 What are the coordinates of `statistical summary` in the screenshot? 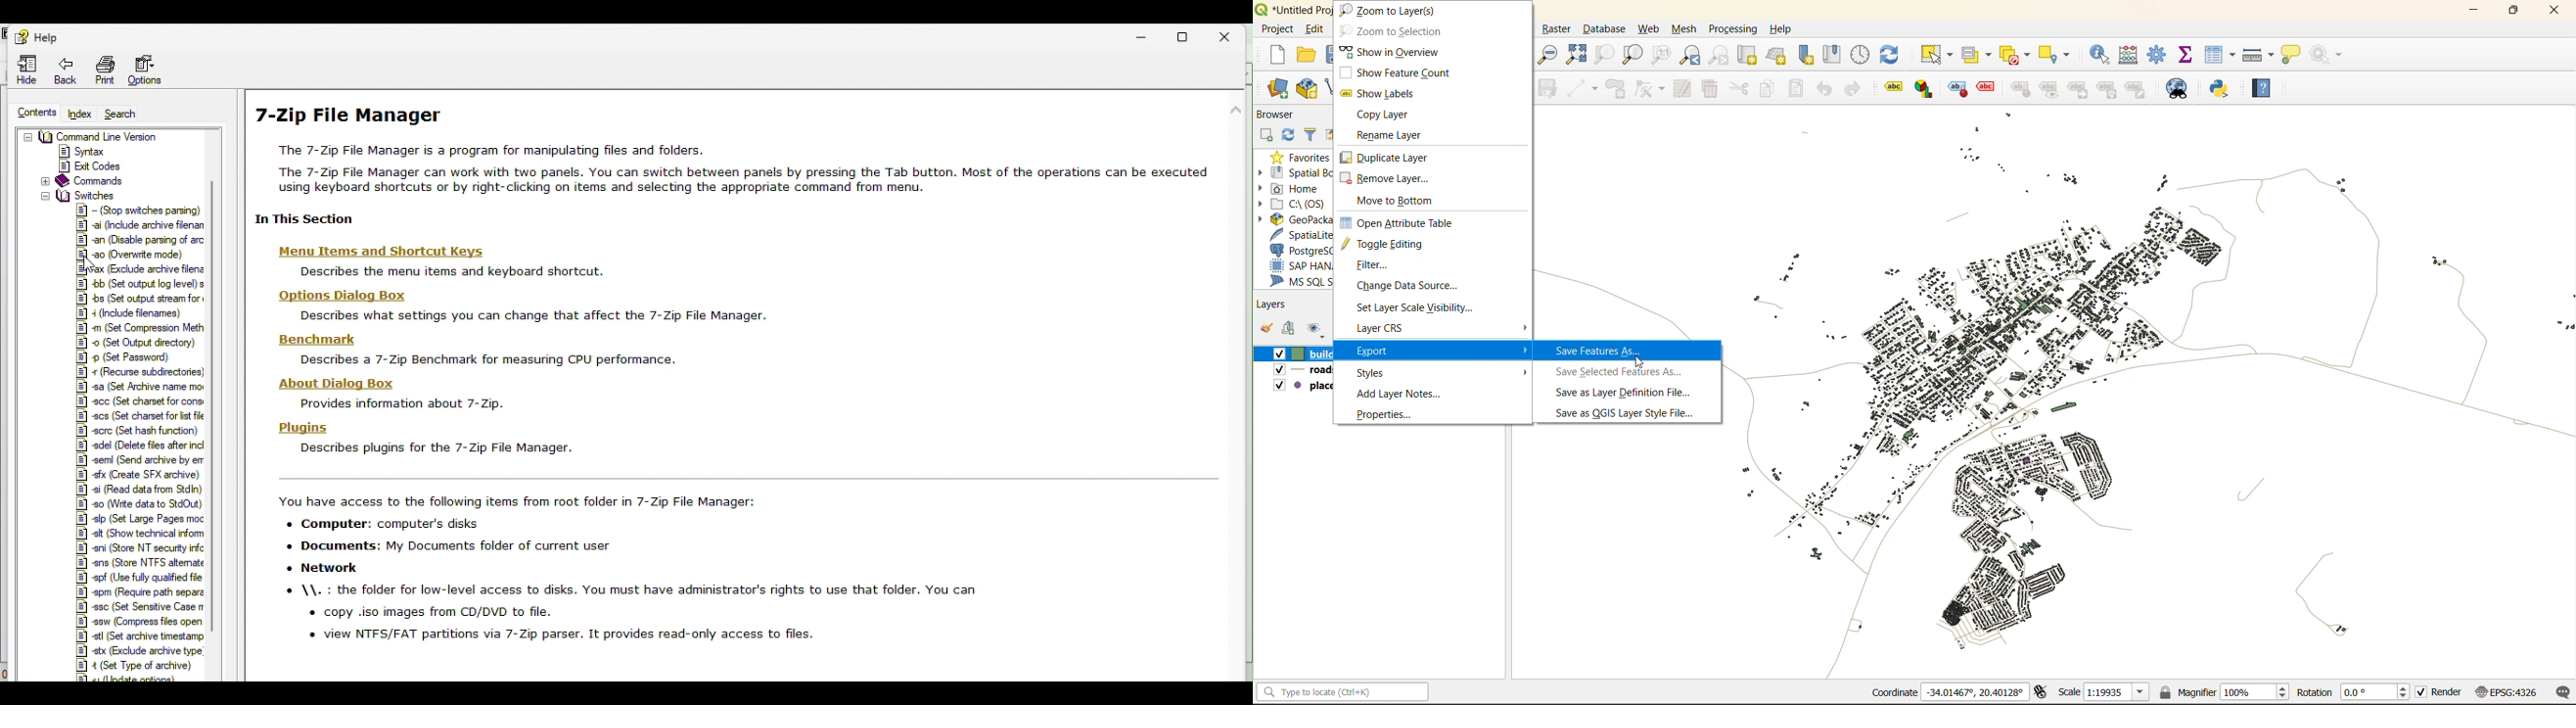 It's located at (2188, 54).